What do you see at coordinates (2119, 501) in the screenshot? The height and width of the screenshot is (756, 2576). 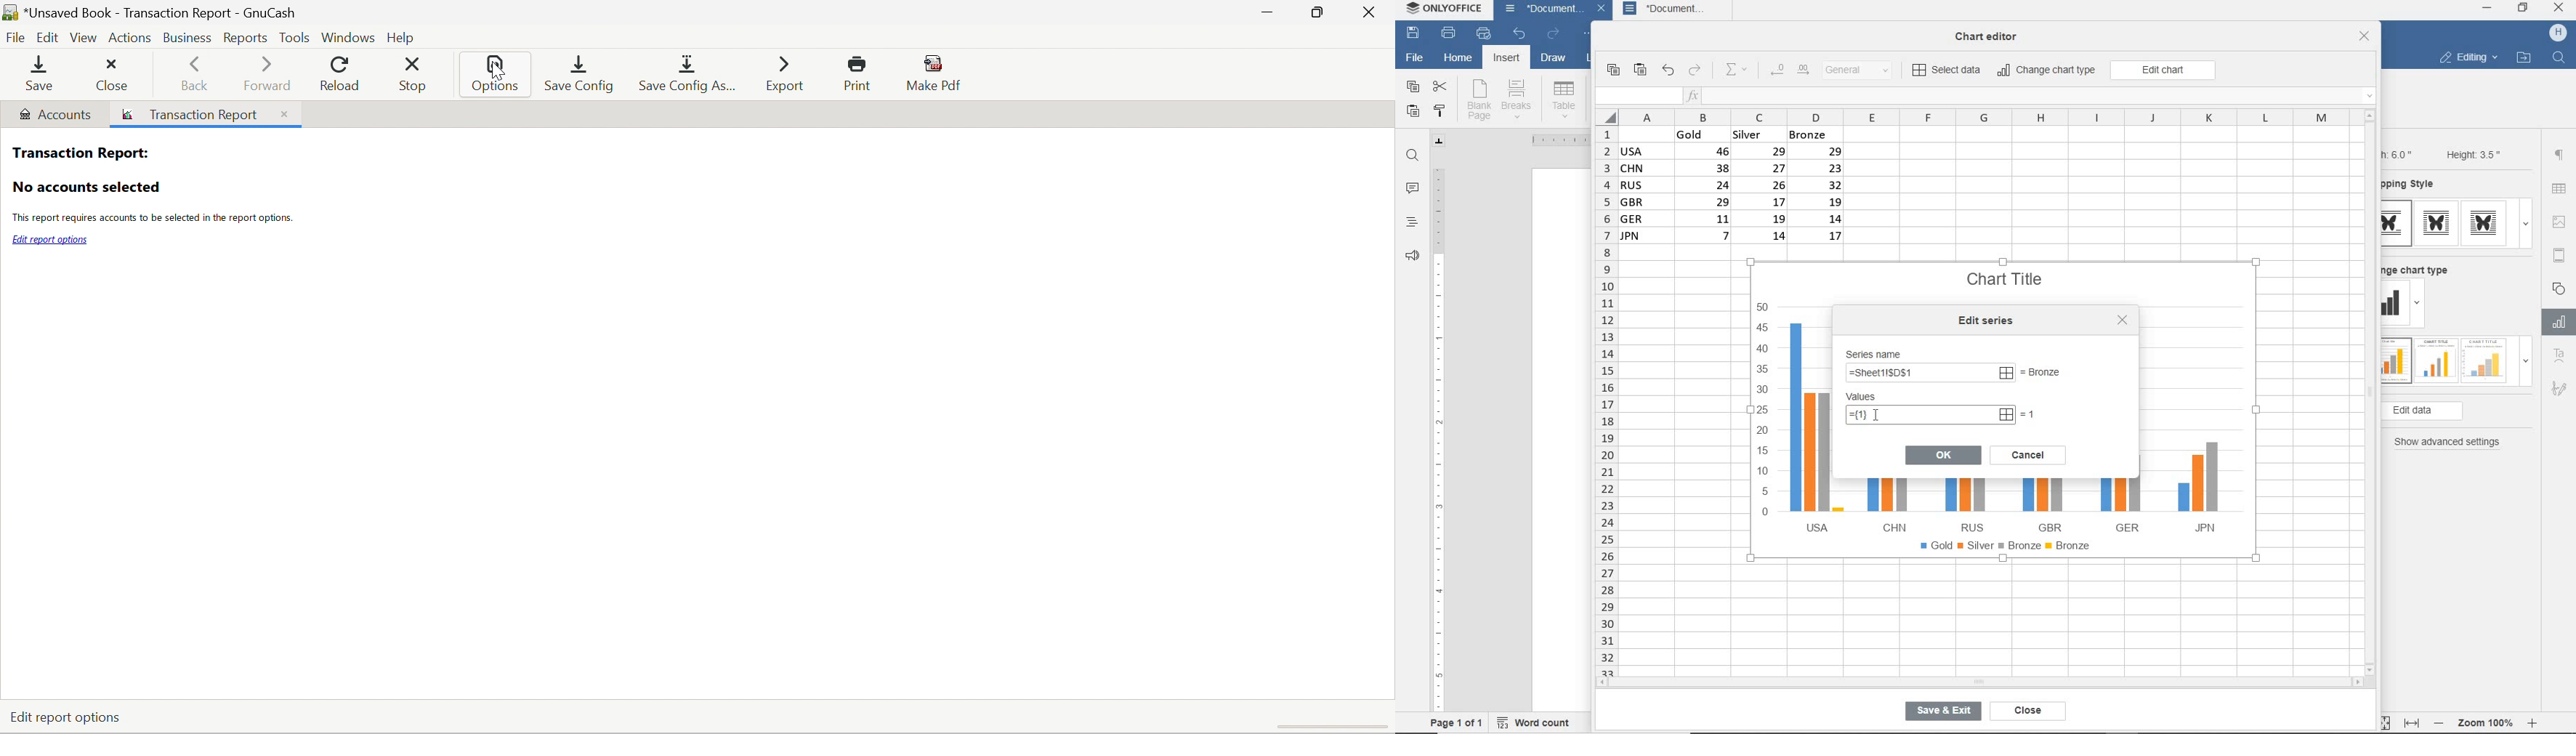 I see `GER` at bounding box center [2119, 501].